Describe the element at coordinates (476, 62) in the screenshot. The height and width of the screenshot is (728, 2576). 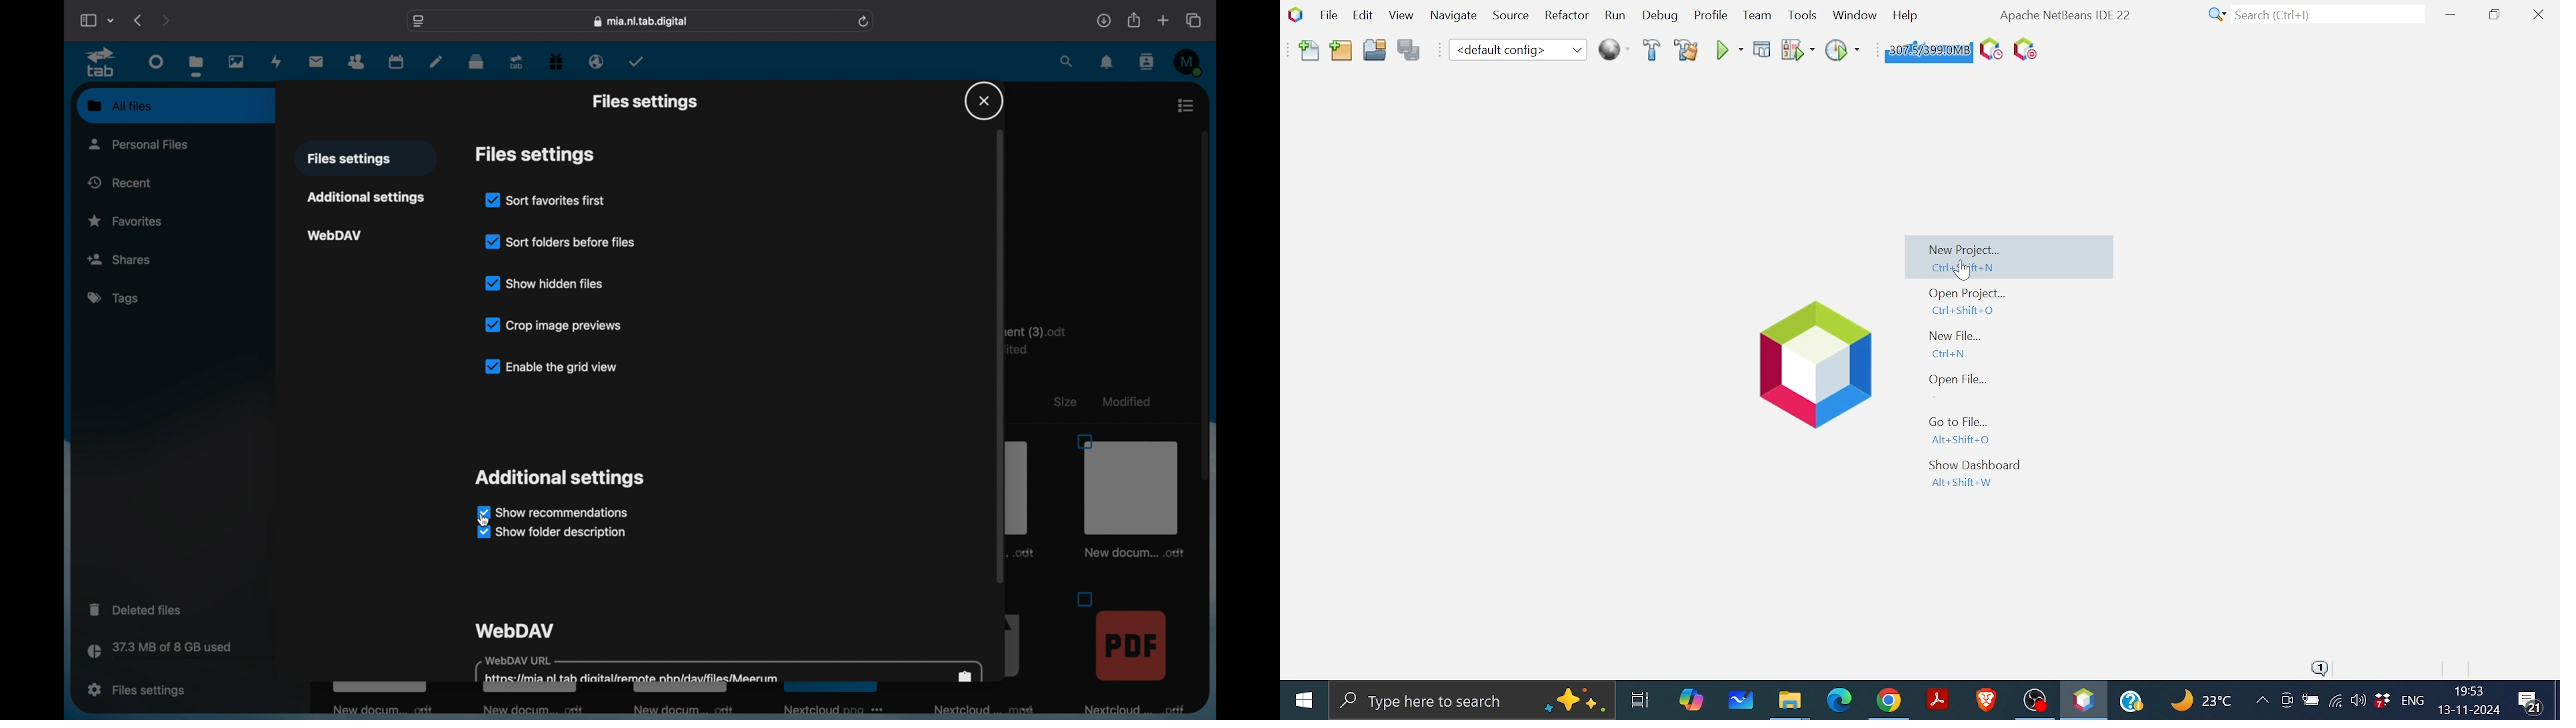
I see `deck` at that location.